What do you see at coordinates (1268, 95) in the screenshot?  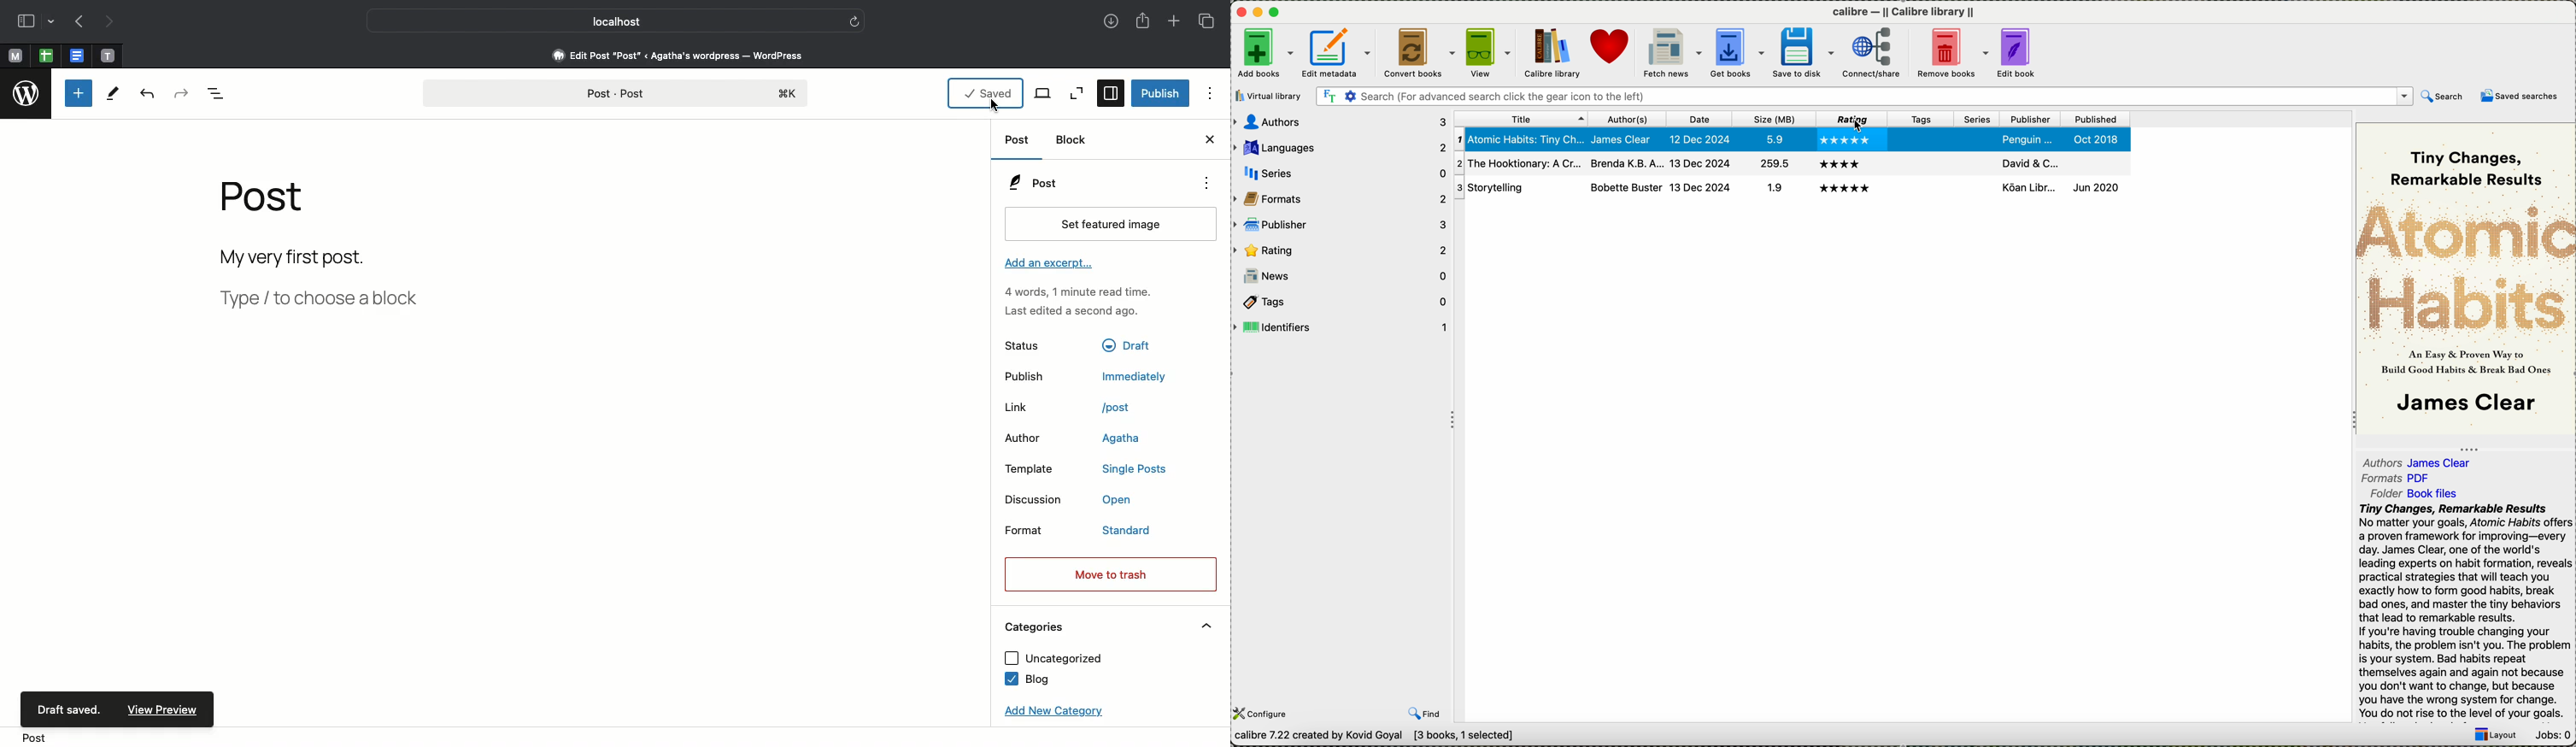 I see `virtual library` at bounding box center [1268, 95].